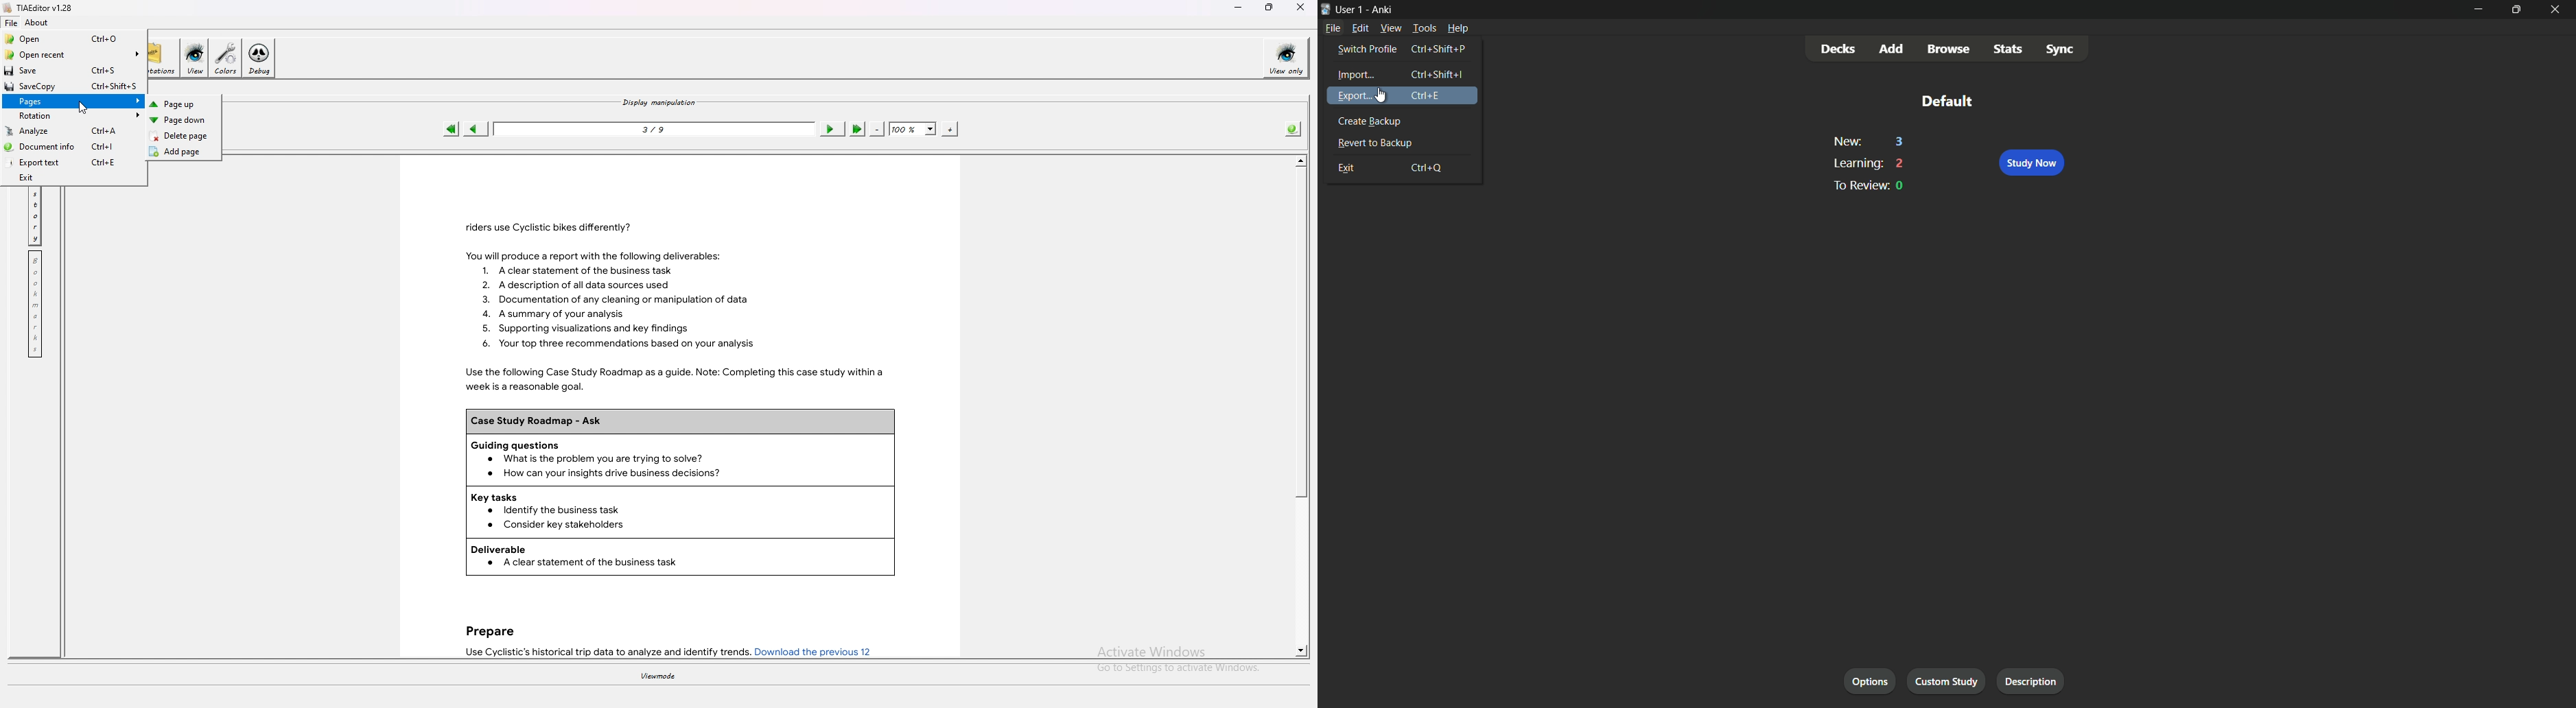 The width and height of the screenshot is (2576, 728). I want to click on zoom in, so click(950, 129).